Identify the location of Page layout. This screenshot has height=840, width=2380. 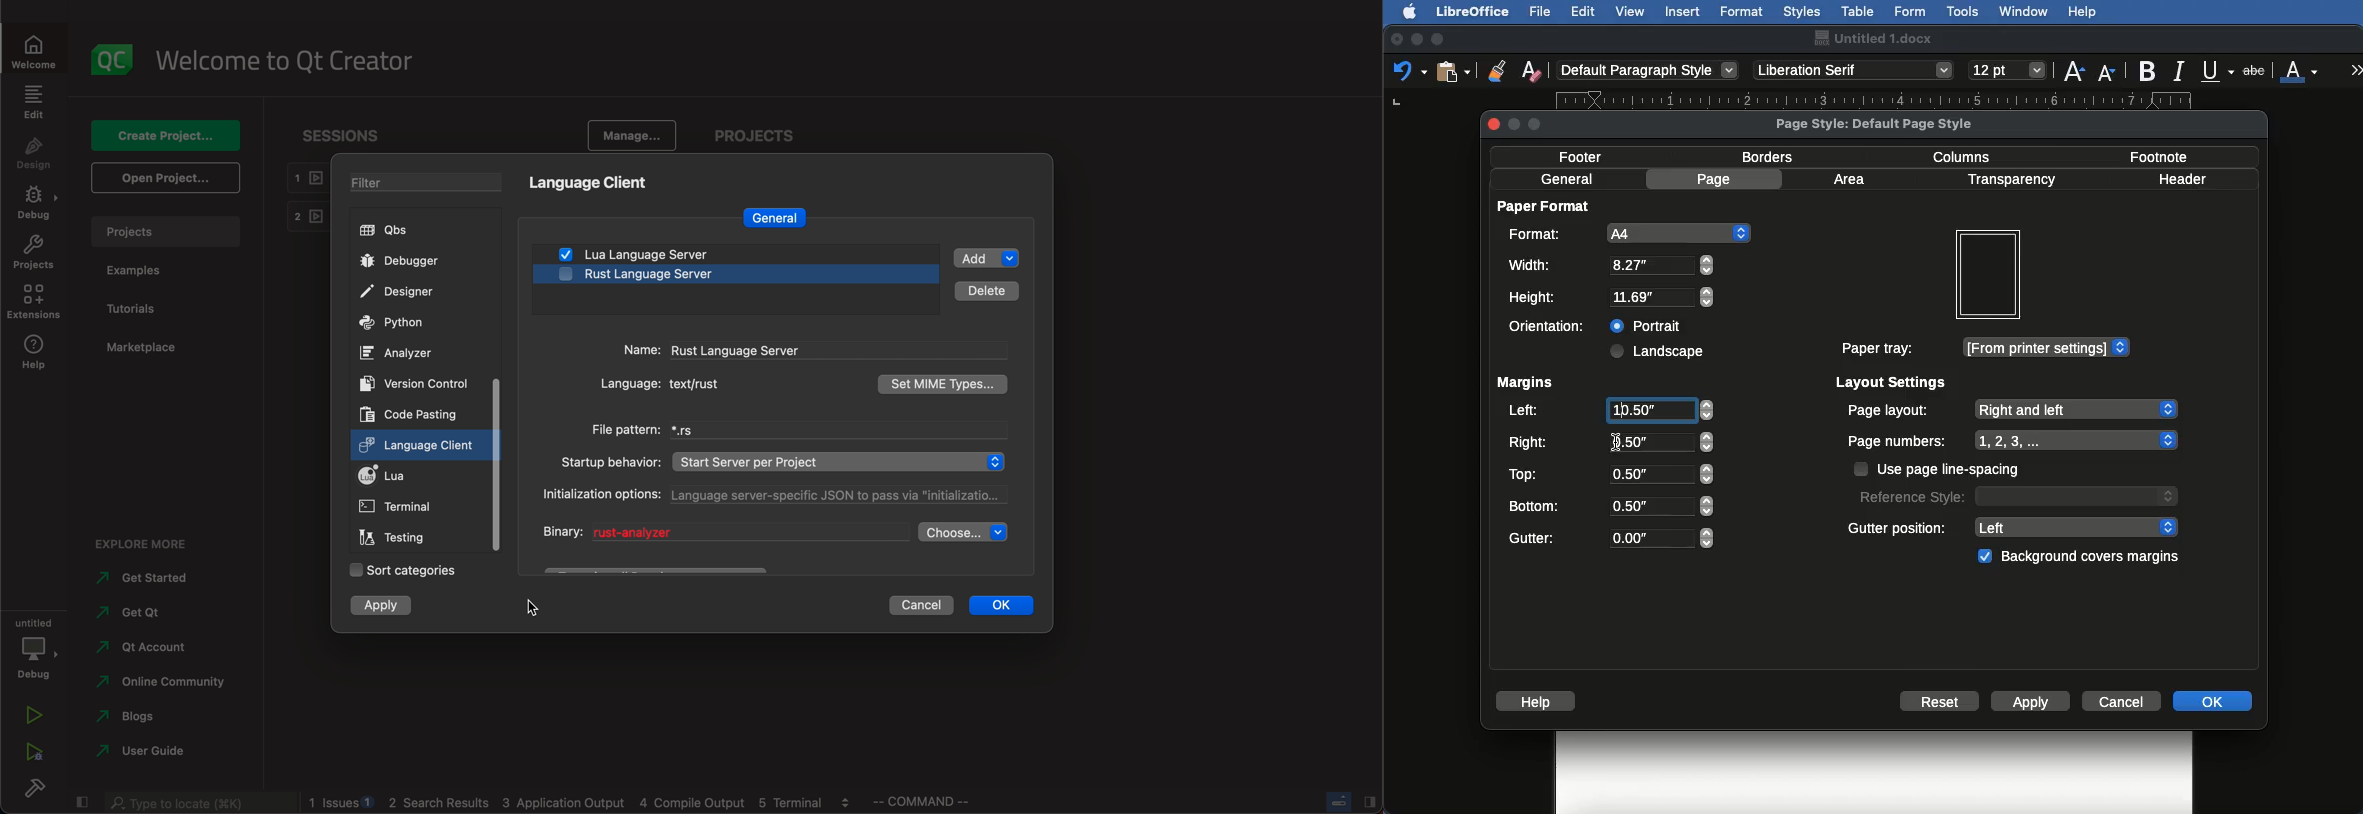
(2011, 409).